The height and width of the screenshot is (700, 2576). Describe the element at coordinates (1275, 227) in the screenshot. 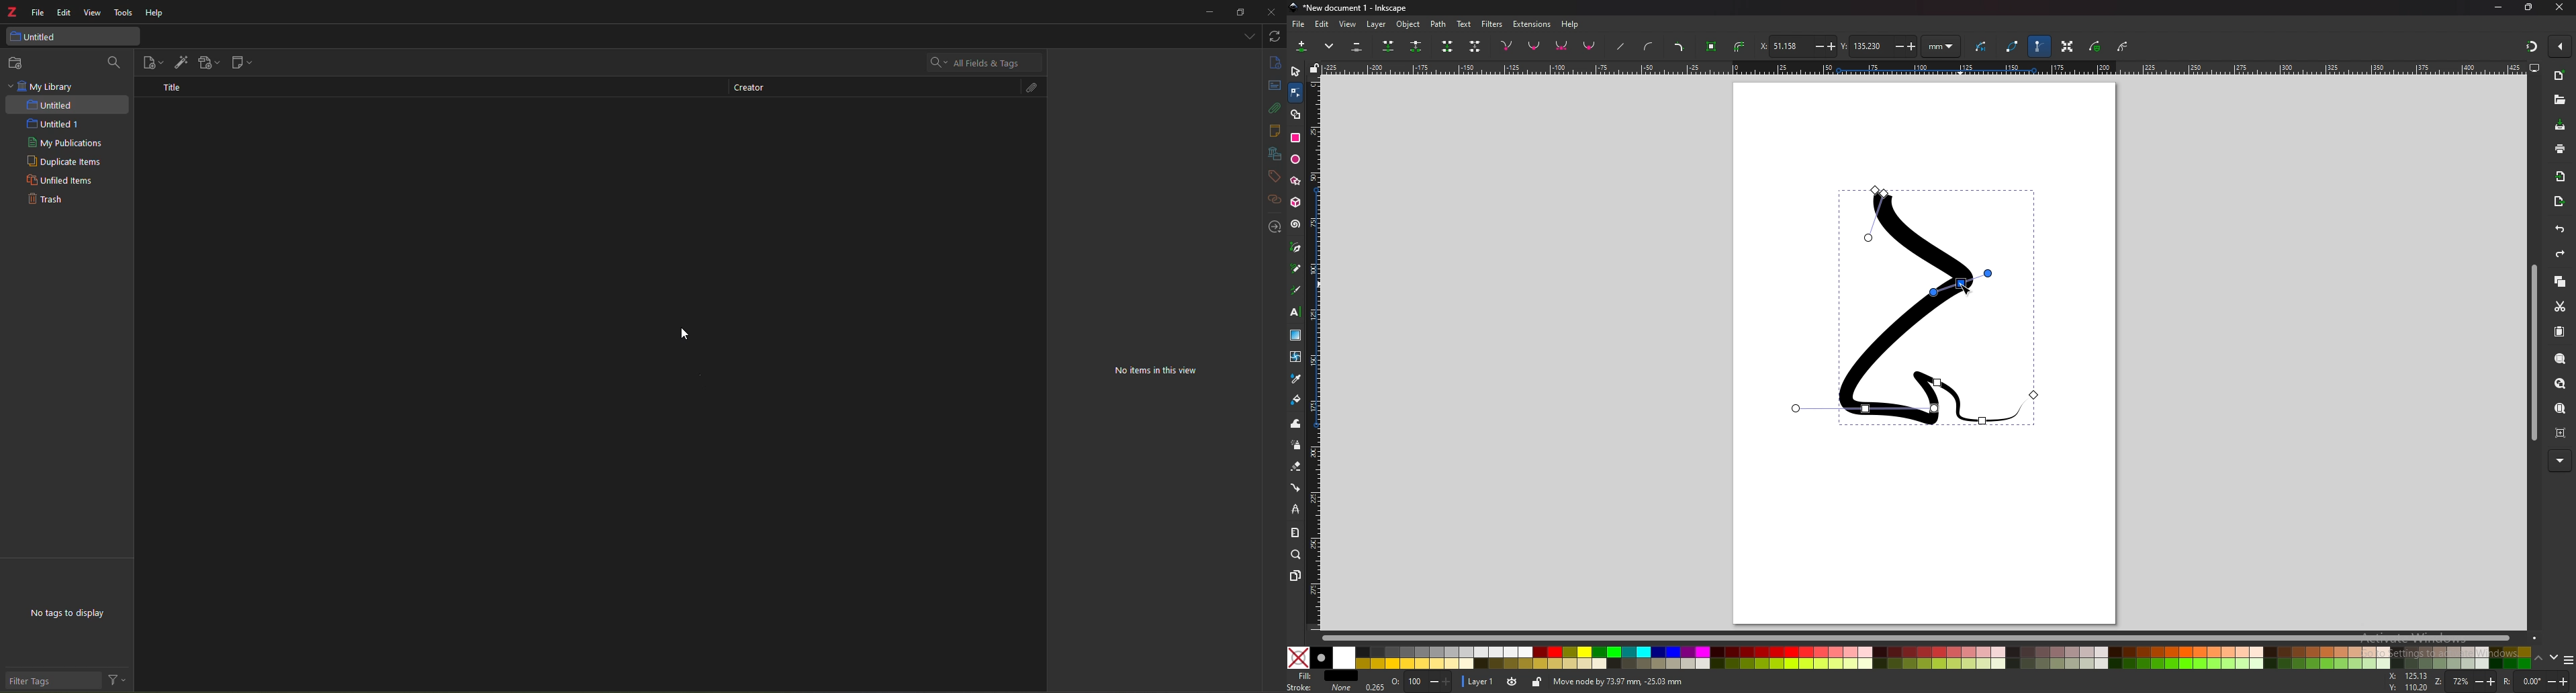

I see `locate` at that location.